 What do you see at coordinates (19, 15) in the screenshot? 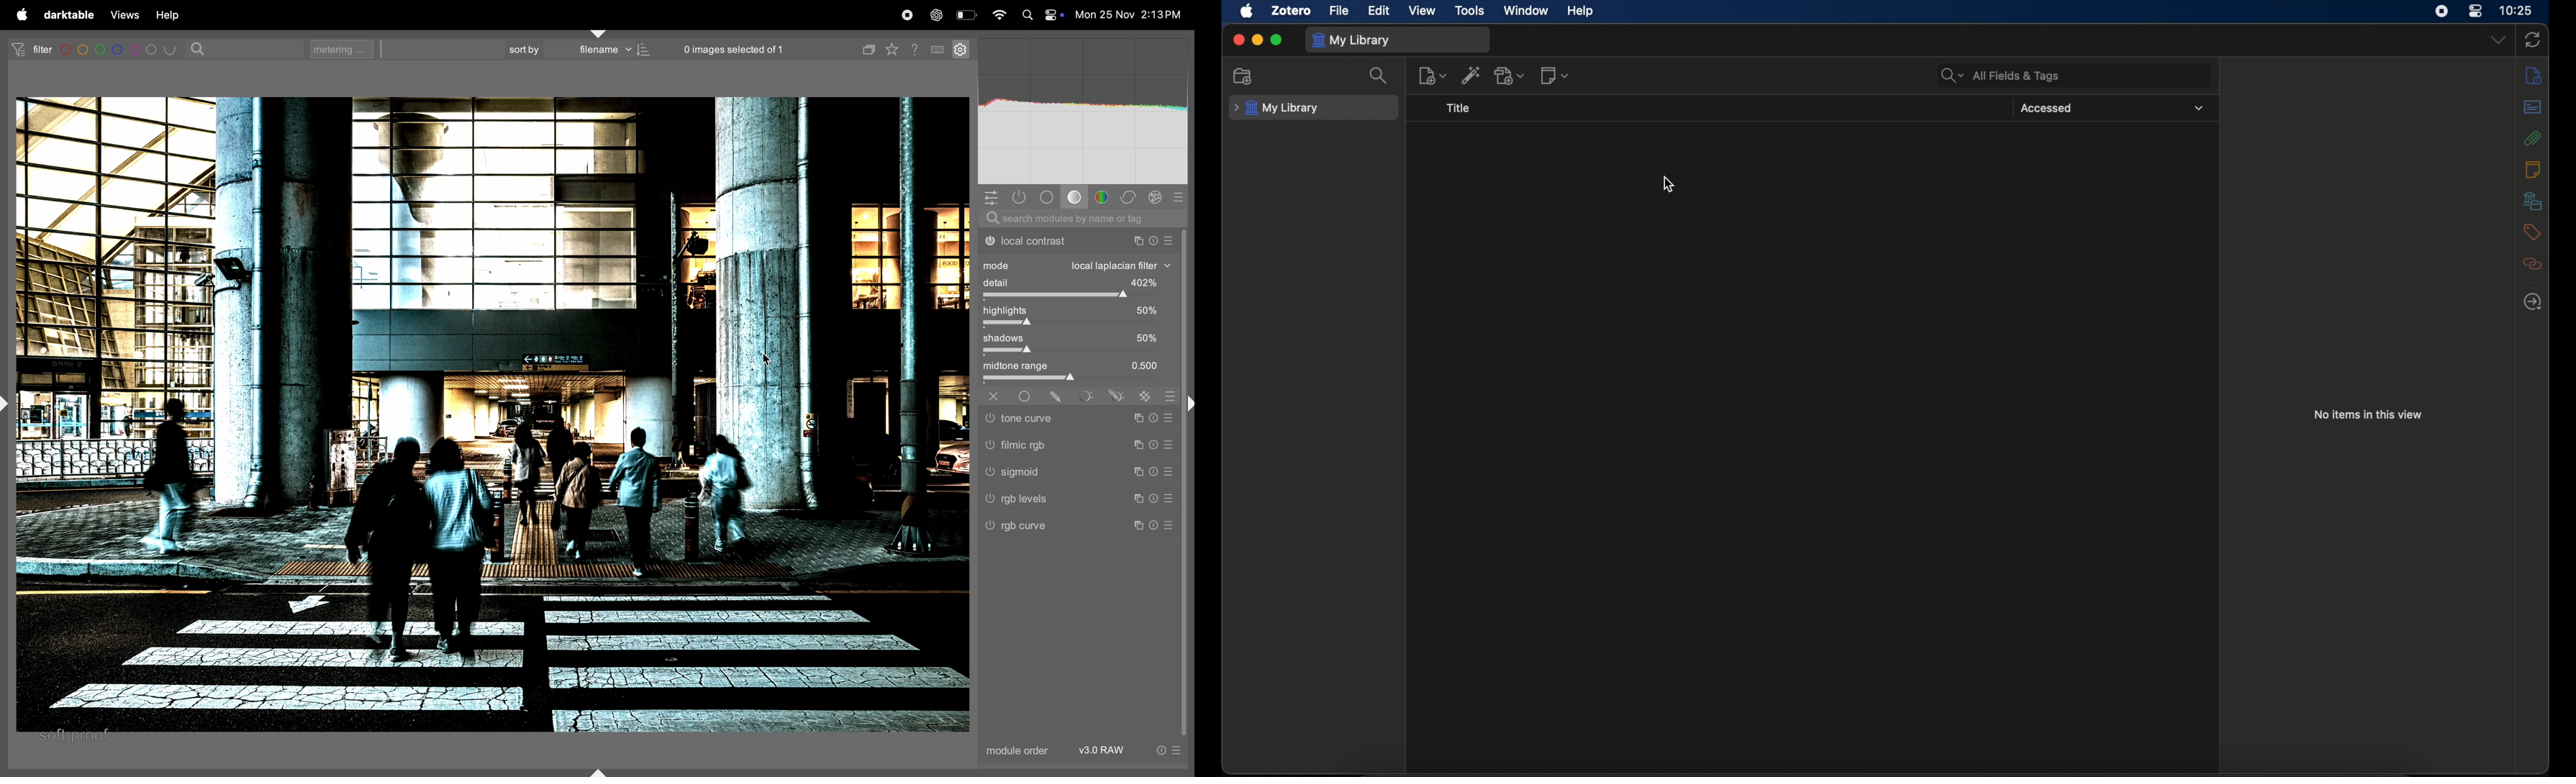
I see `apple menu` at bounding box center [19, 15].